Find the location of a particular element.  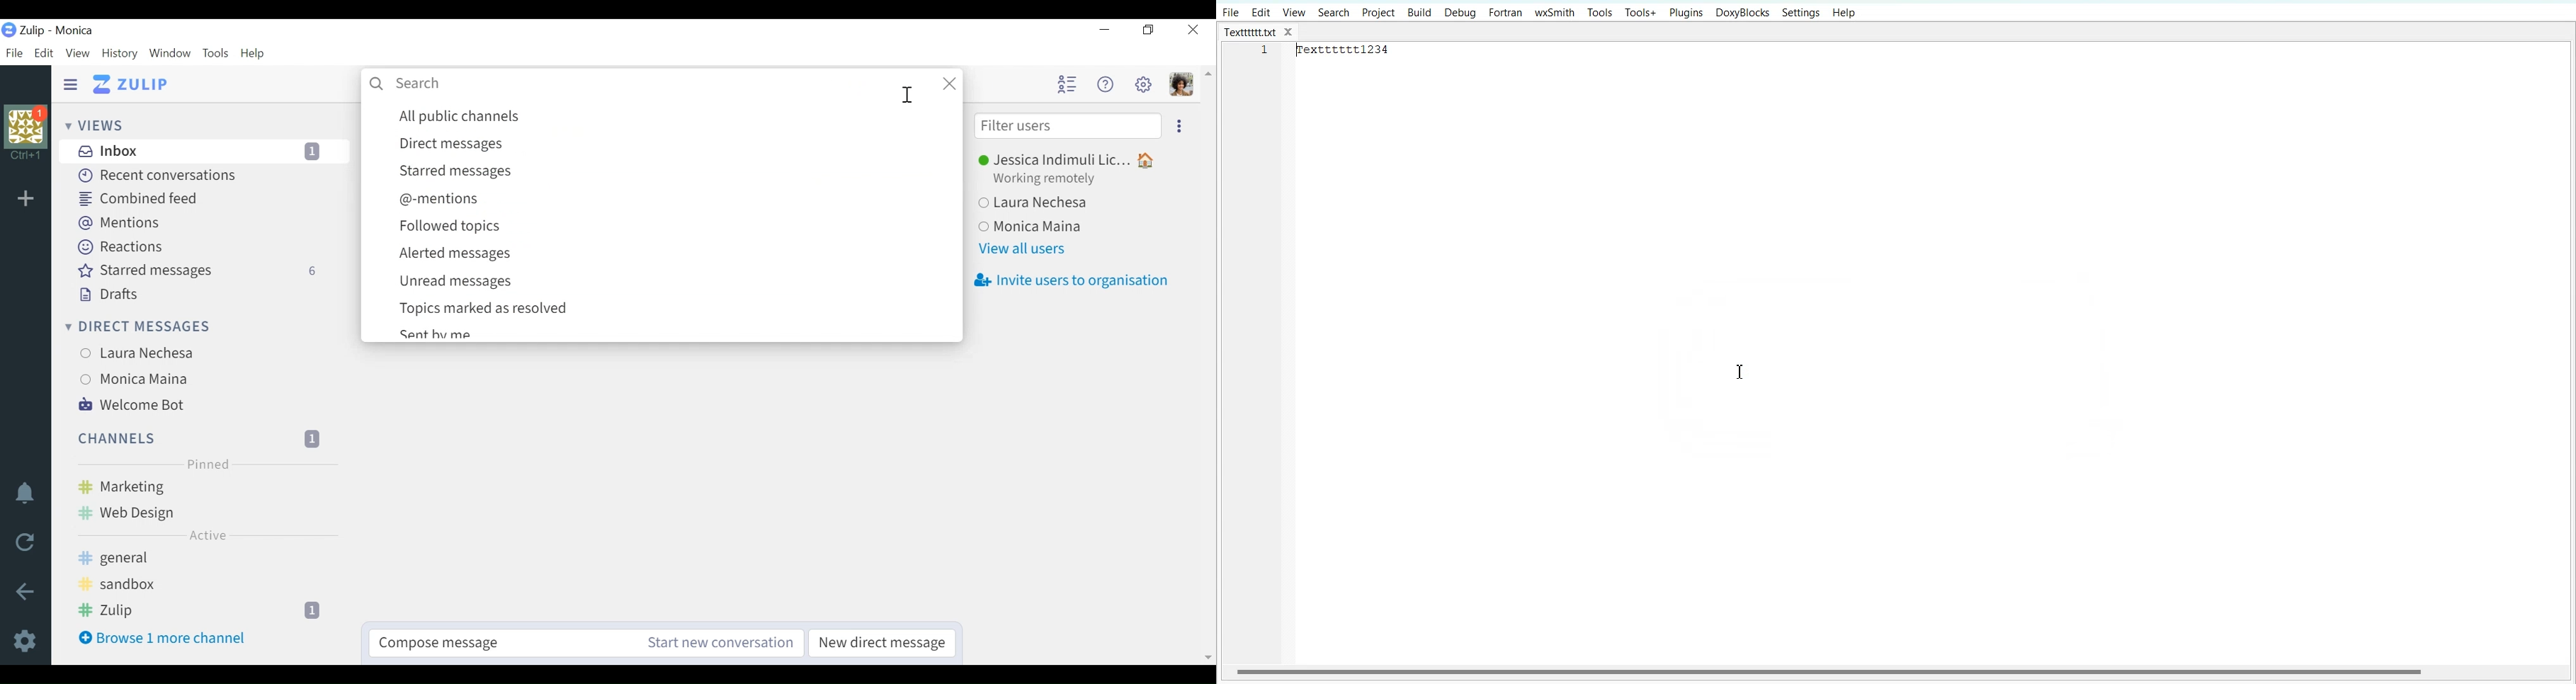

Restore is located at coordinates (1150, 29).